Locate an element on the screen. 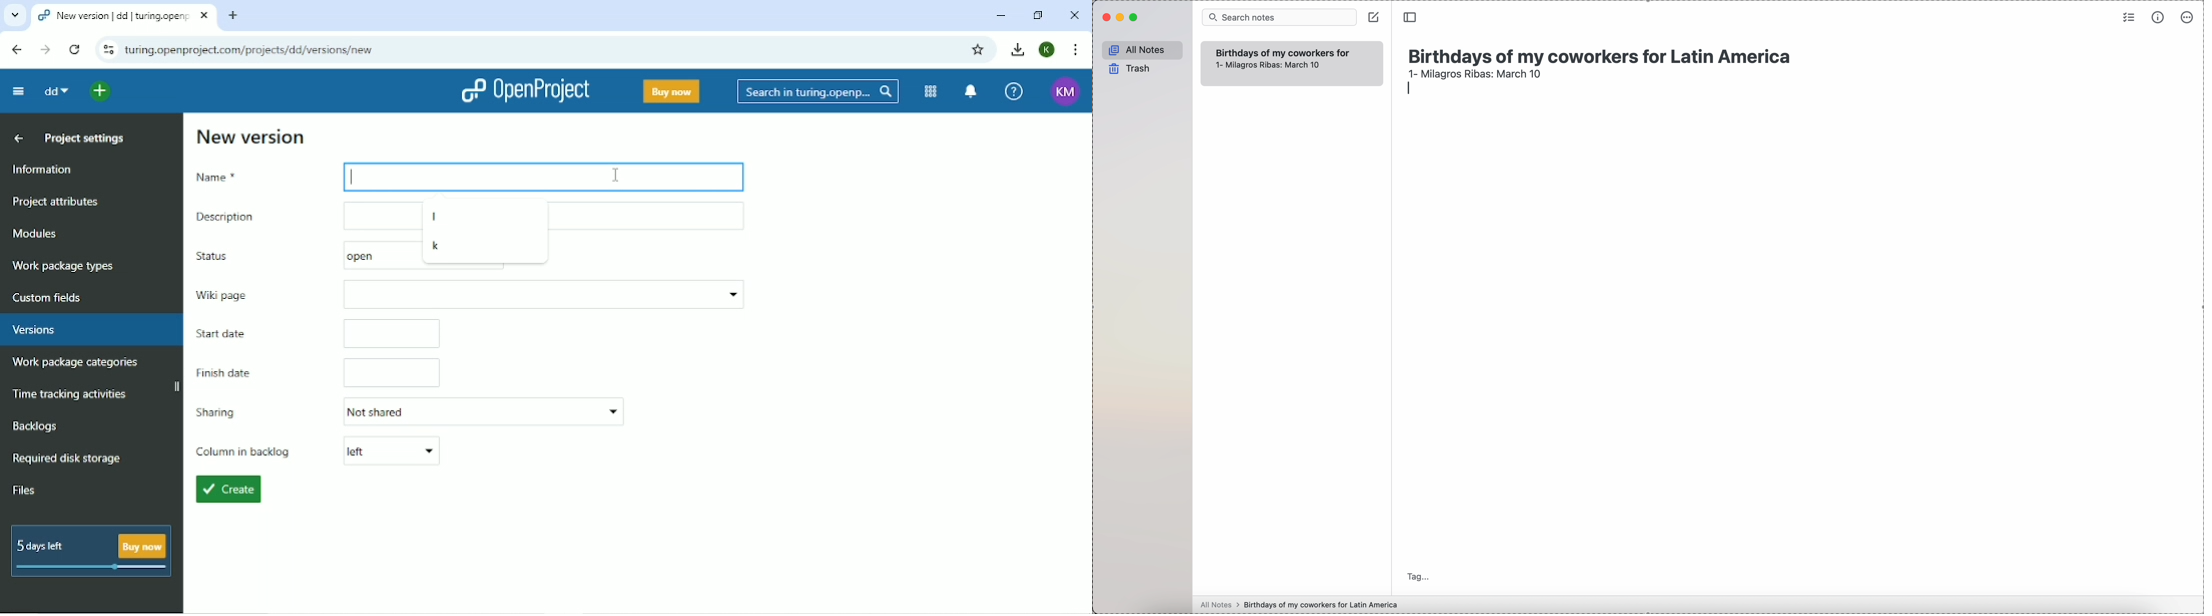 The width and height of the screenshot is (2212, 616). close Simplenote is located at coordinates (1105, 17).